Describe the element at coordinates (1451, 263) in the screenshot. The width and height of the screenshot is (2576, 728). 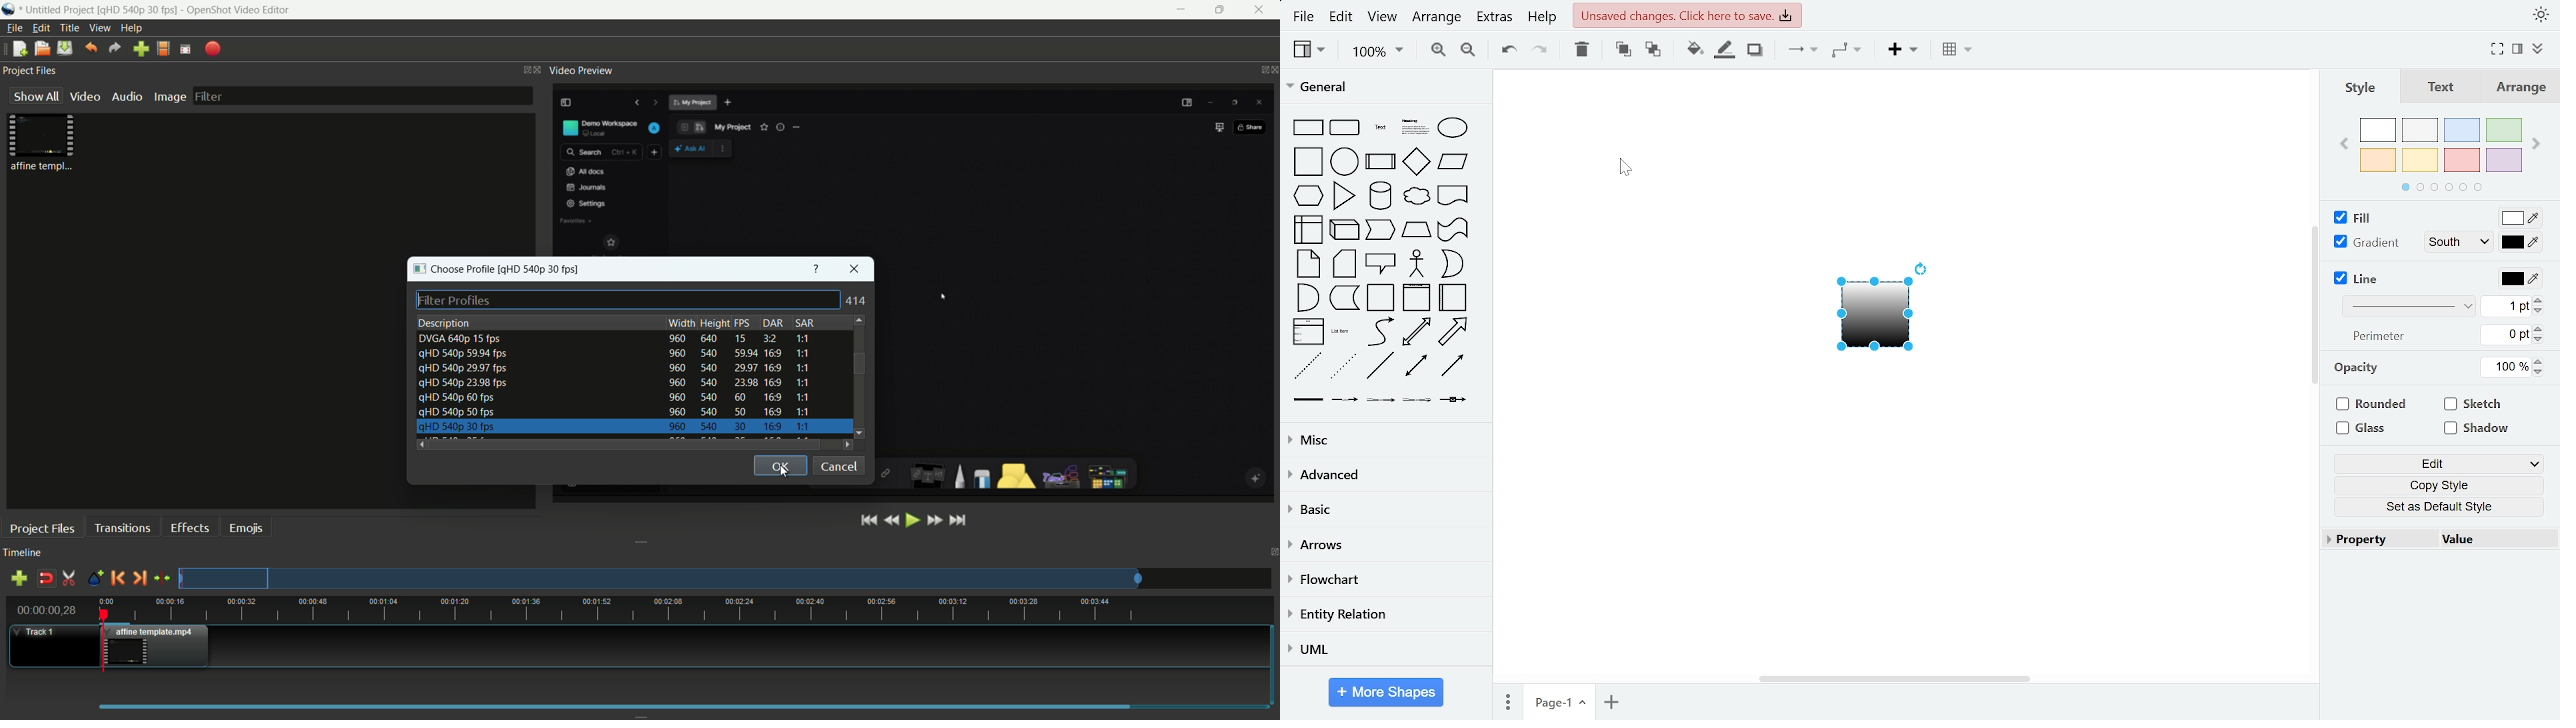
I see `general shapes` at that location.